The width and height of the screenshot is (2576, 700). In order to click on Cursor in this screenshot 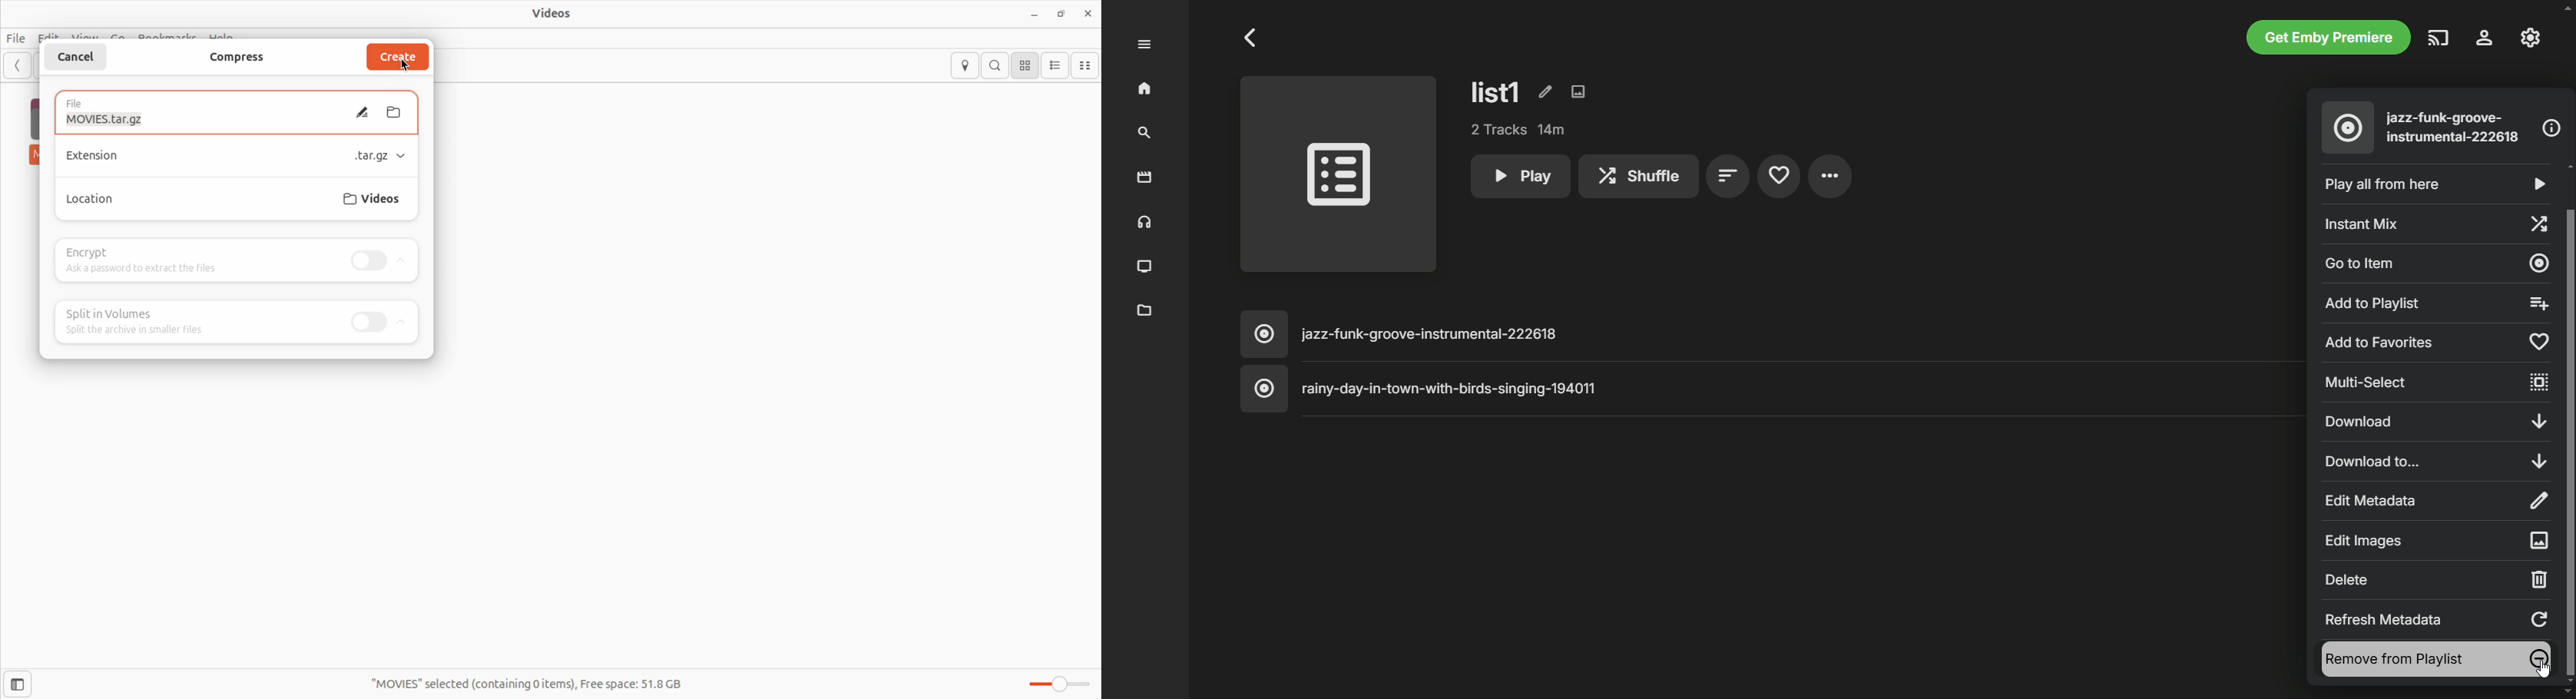, I will do `click(2544, 669)`.